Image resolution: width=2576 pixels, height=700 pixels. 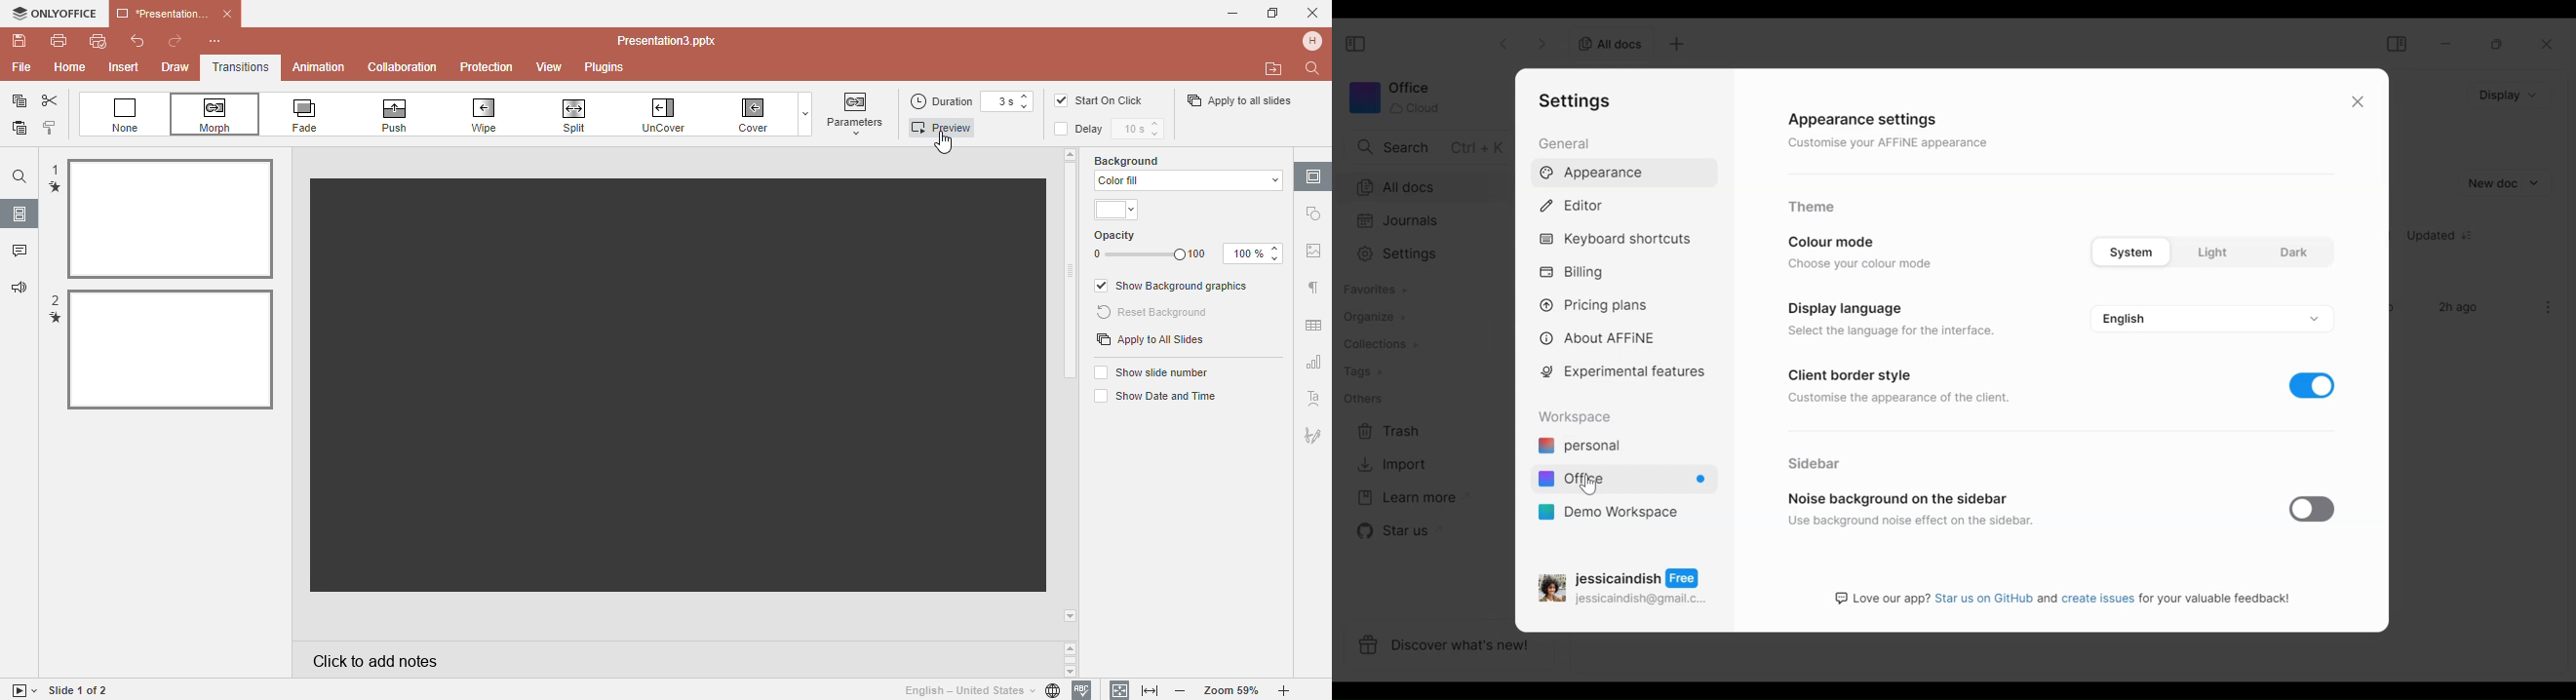 I want to click on Zoom in, so click(x=1288, y=691).